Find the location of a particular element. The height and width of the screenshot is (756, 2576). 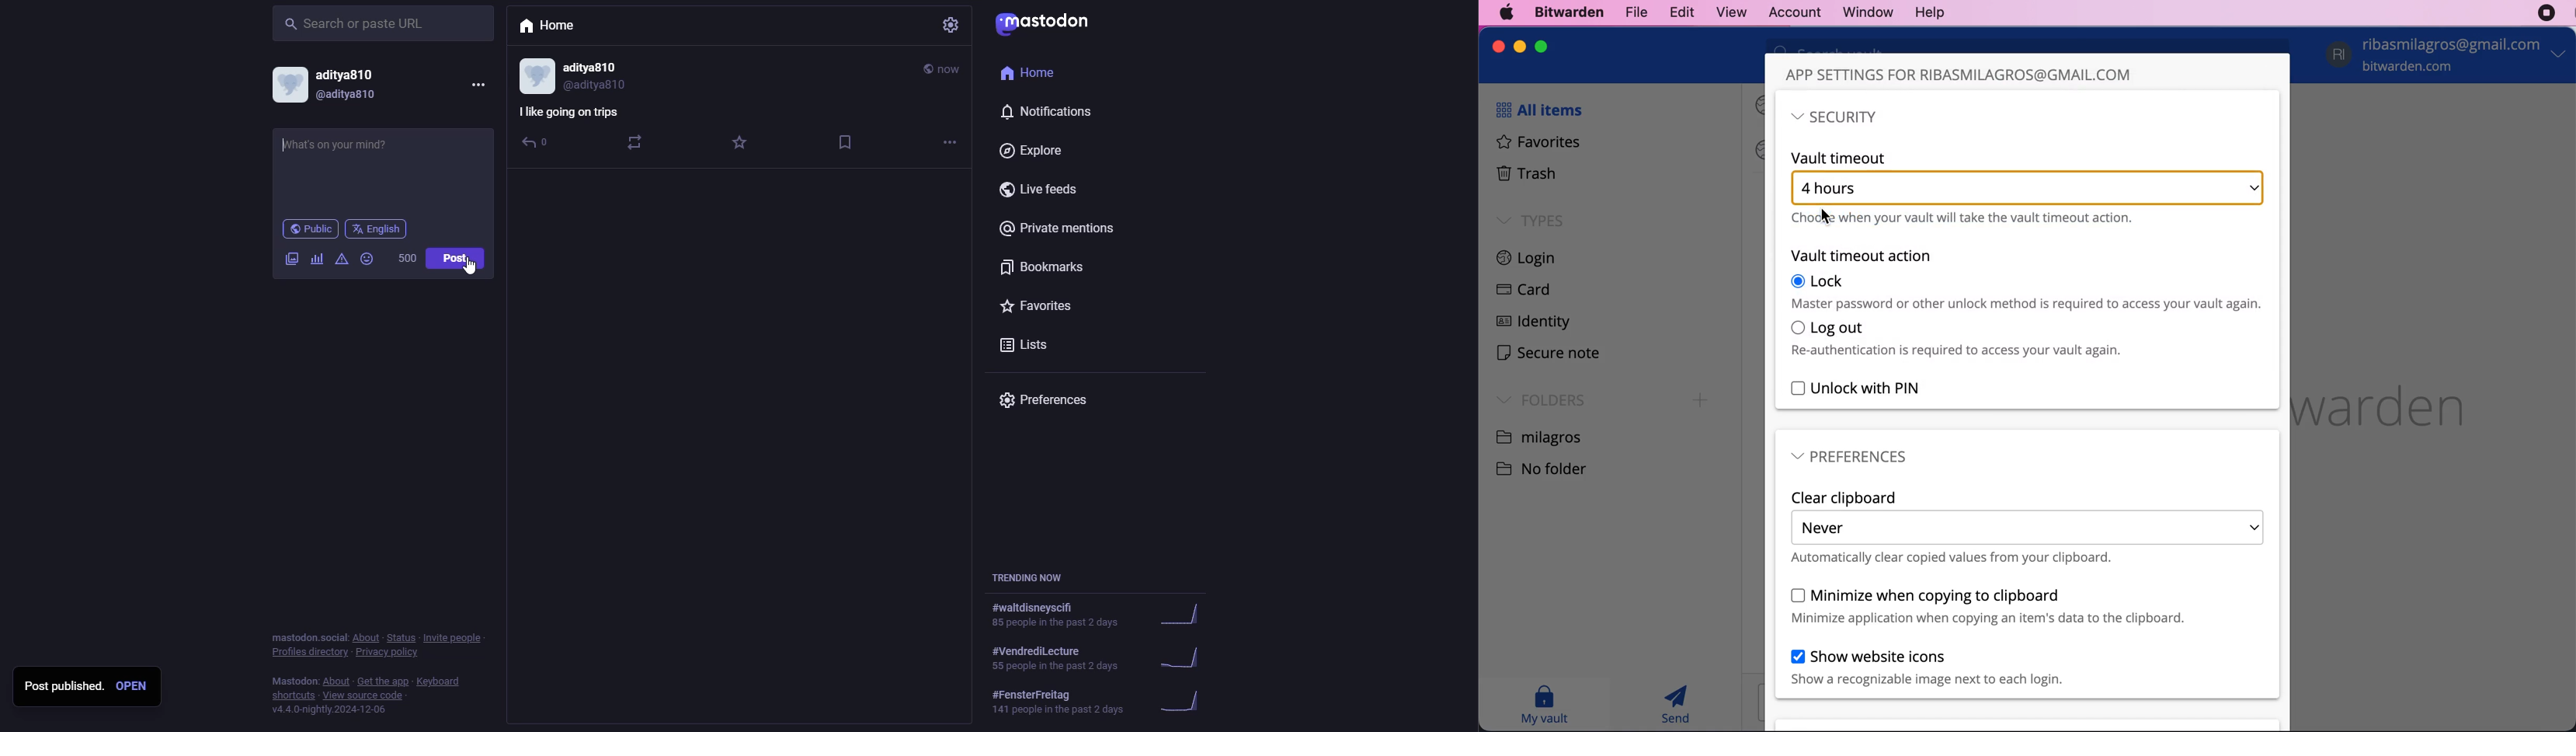

my vault is located at coordinates (1544, 704).